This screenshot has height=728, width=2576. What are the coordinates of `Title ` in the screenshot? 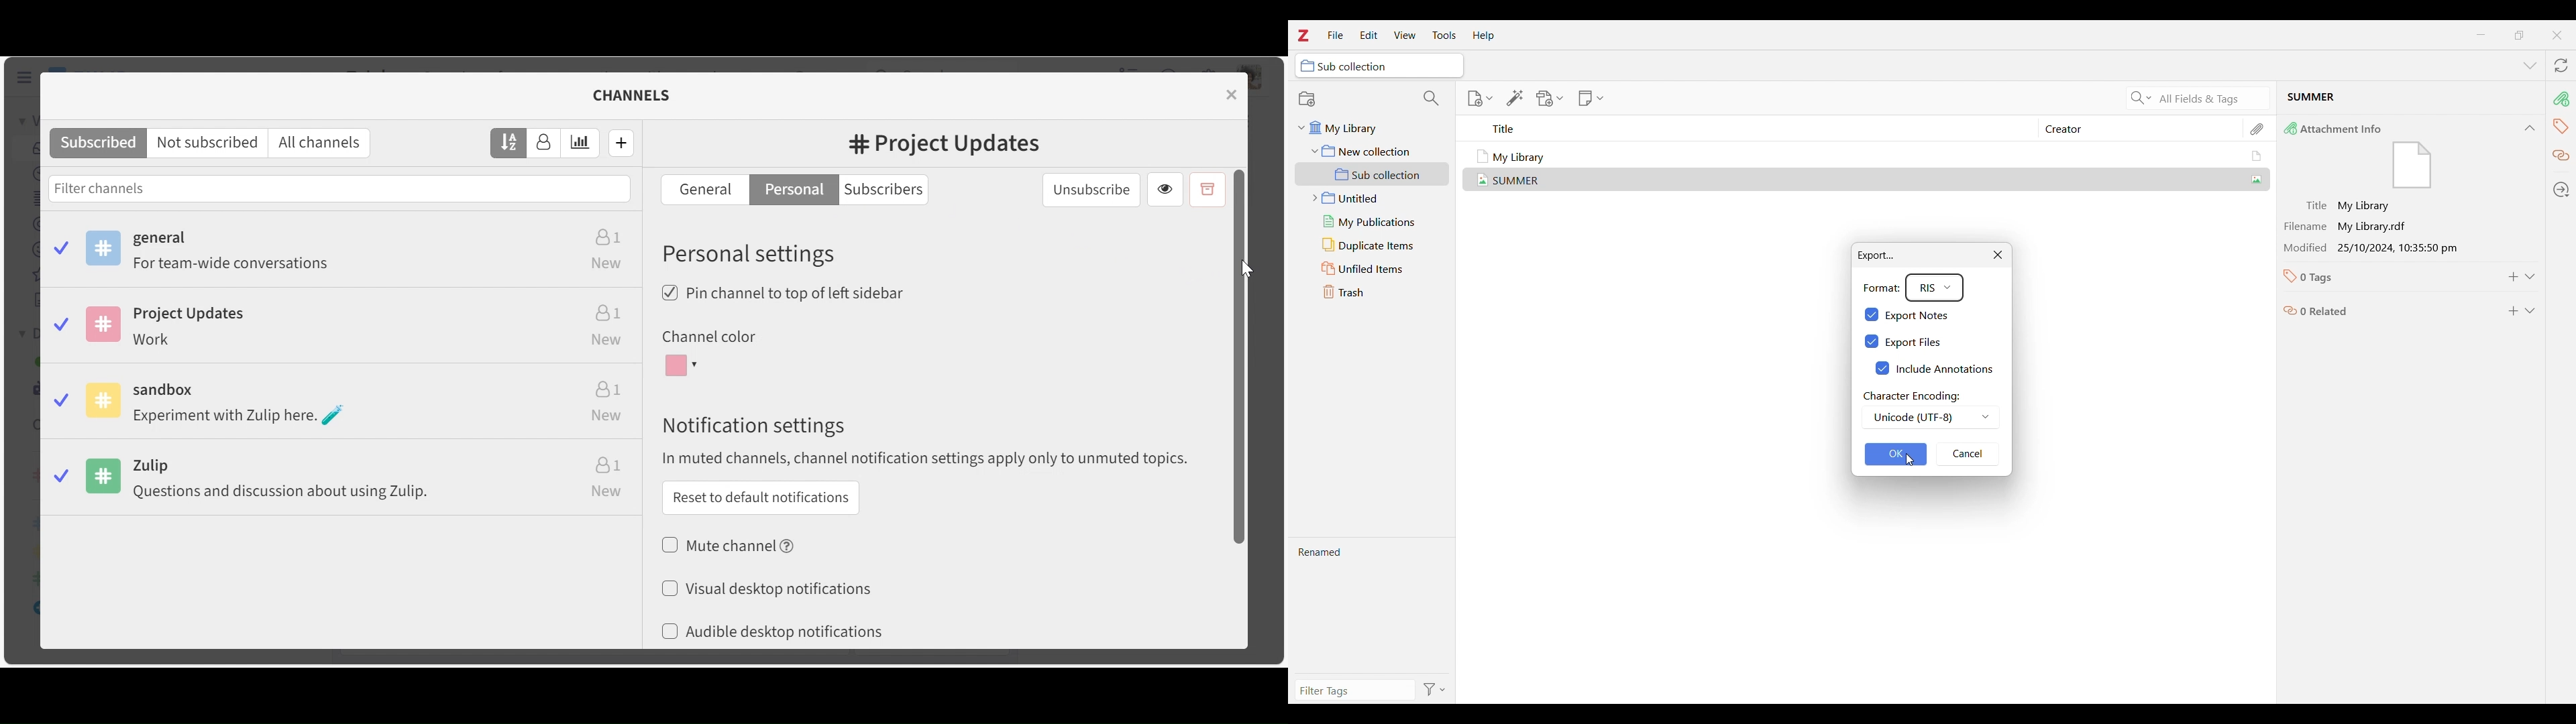 It's located at (1758, 129).